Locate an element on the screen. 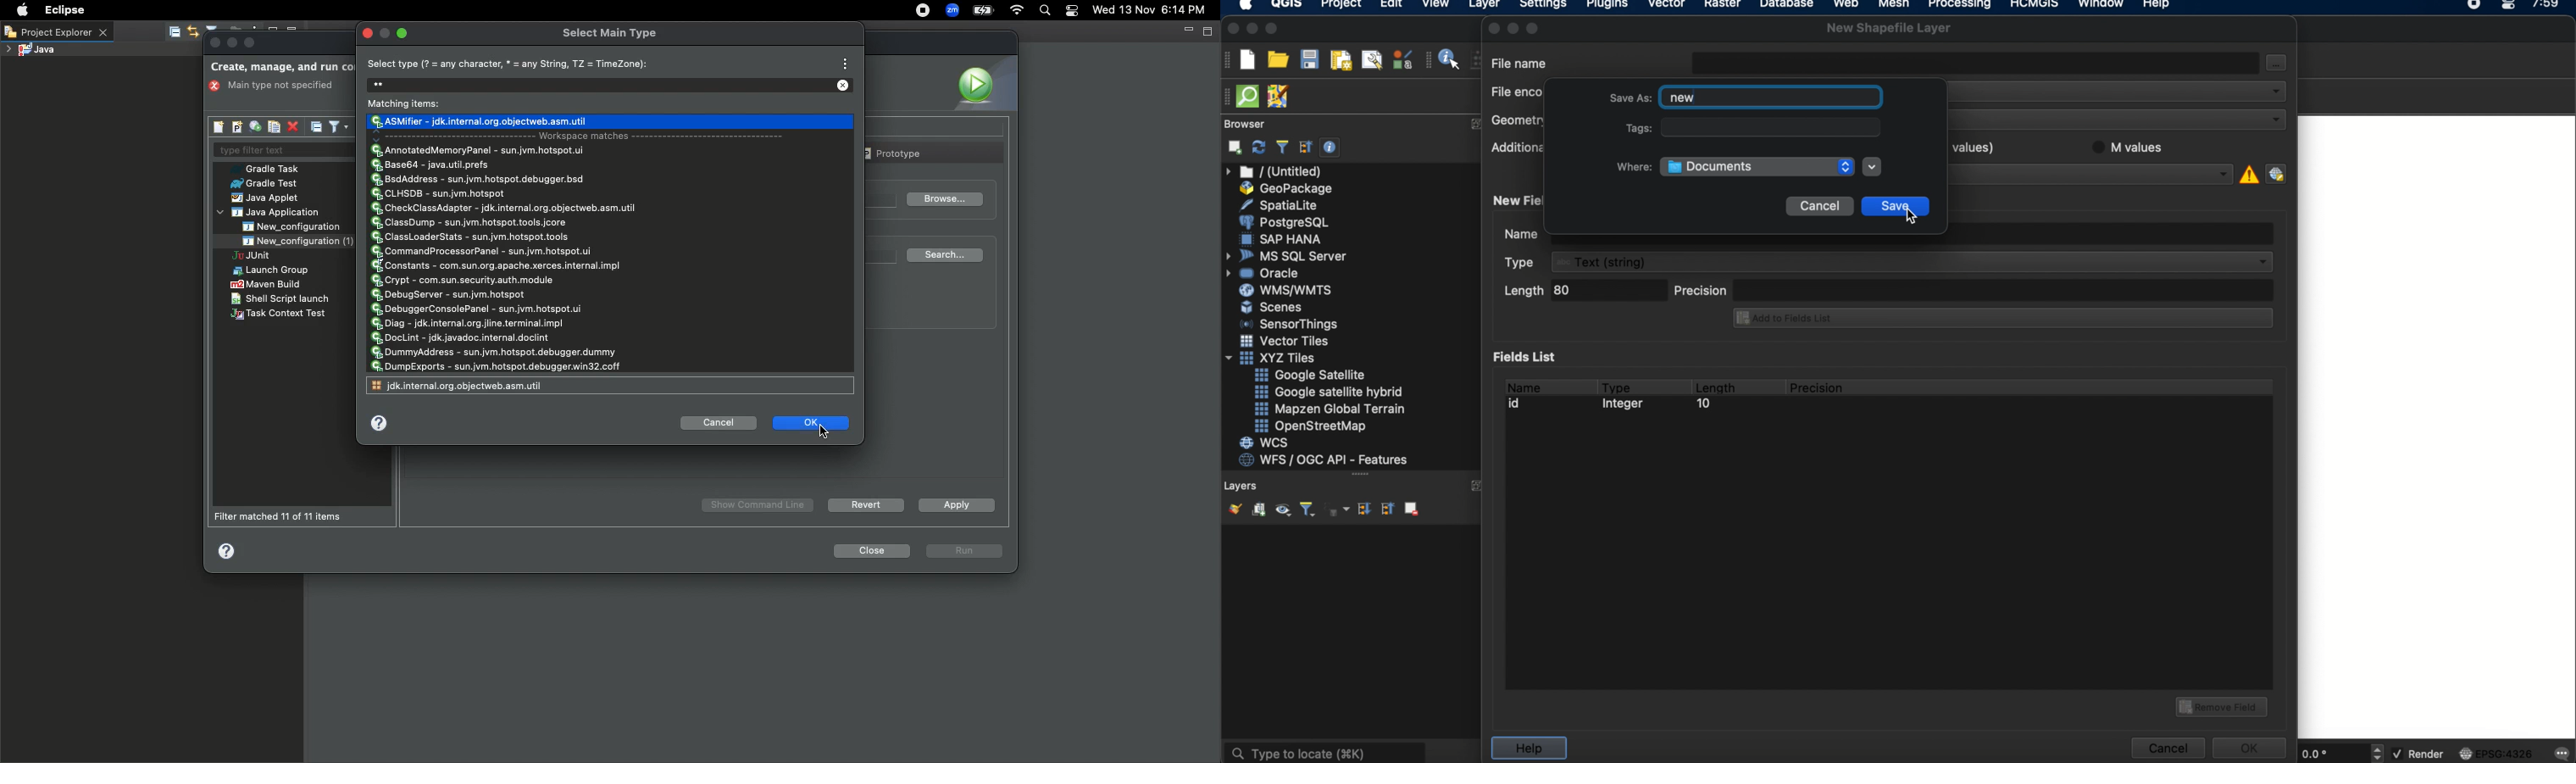 The width and height of the screenshot is (2576, 784). crs info is located at coordinates (2248, 172).